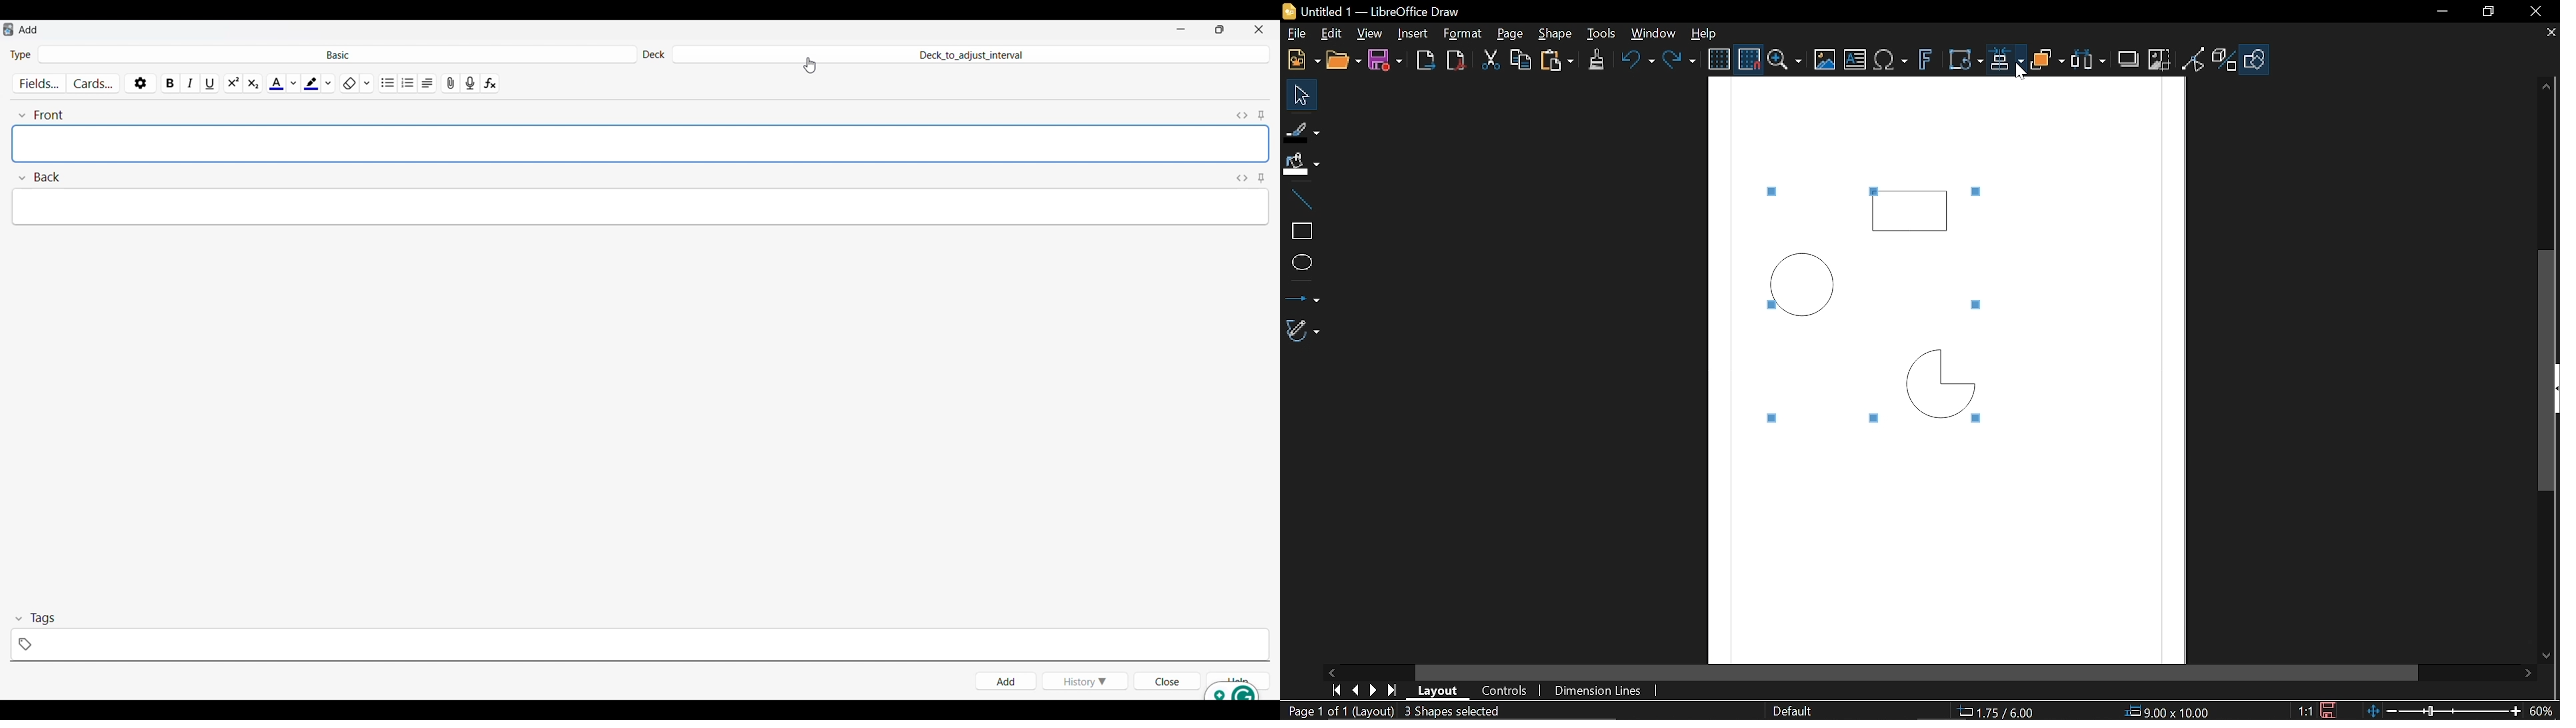  Describe the element at coordinates (329, 83) in the screenshot. I see `Highlight color options` at that location.